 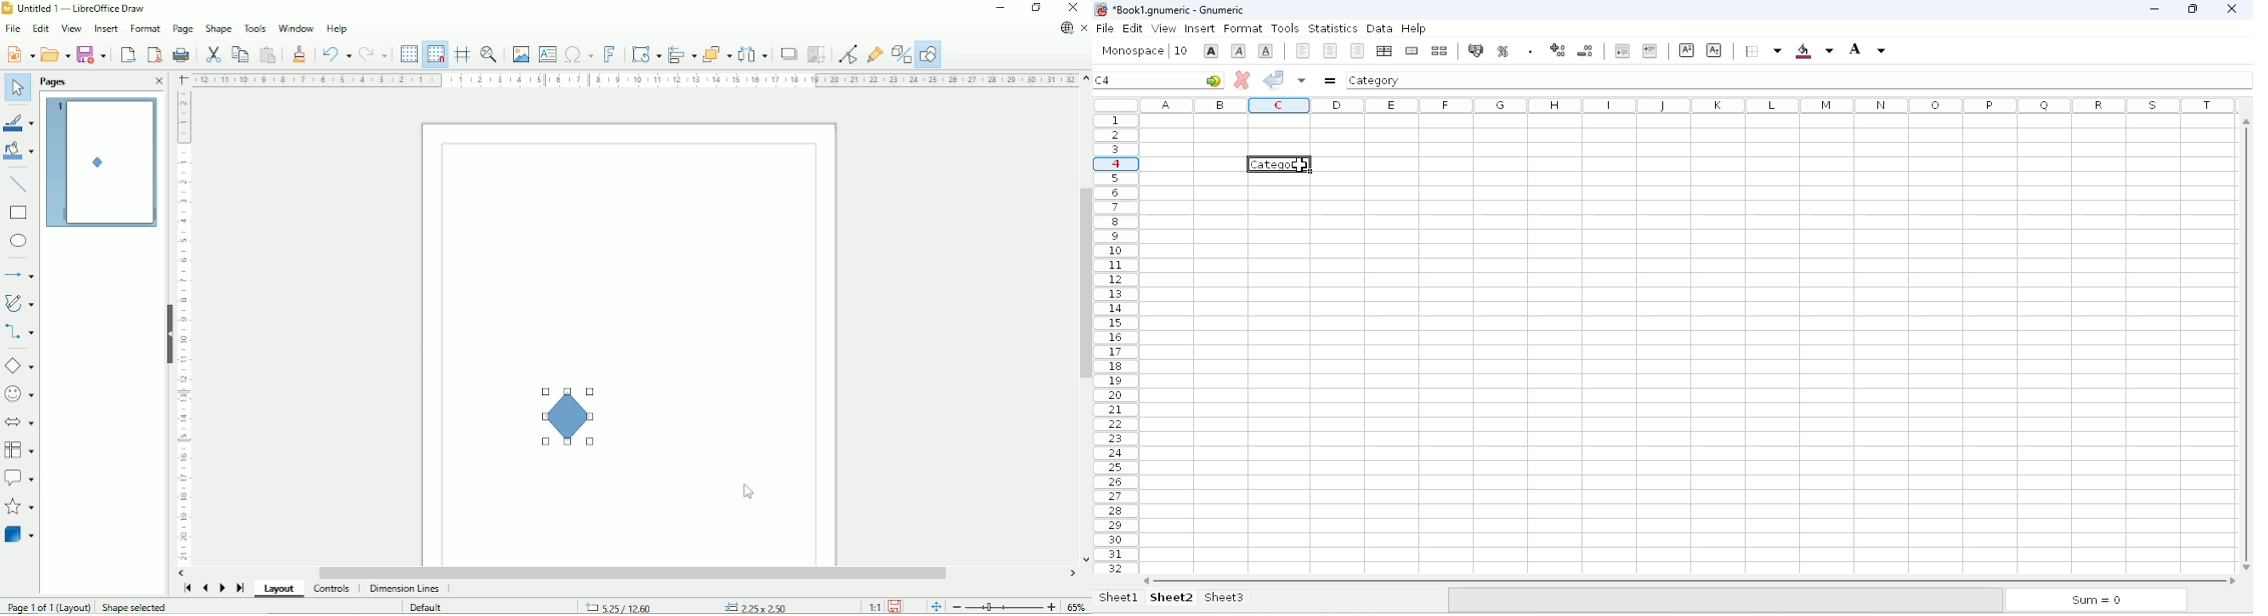 What do you see at coordinates (20, 122) in the screenshot?
I see `Line color` at bounding box center [20, 122].